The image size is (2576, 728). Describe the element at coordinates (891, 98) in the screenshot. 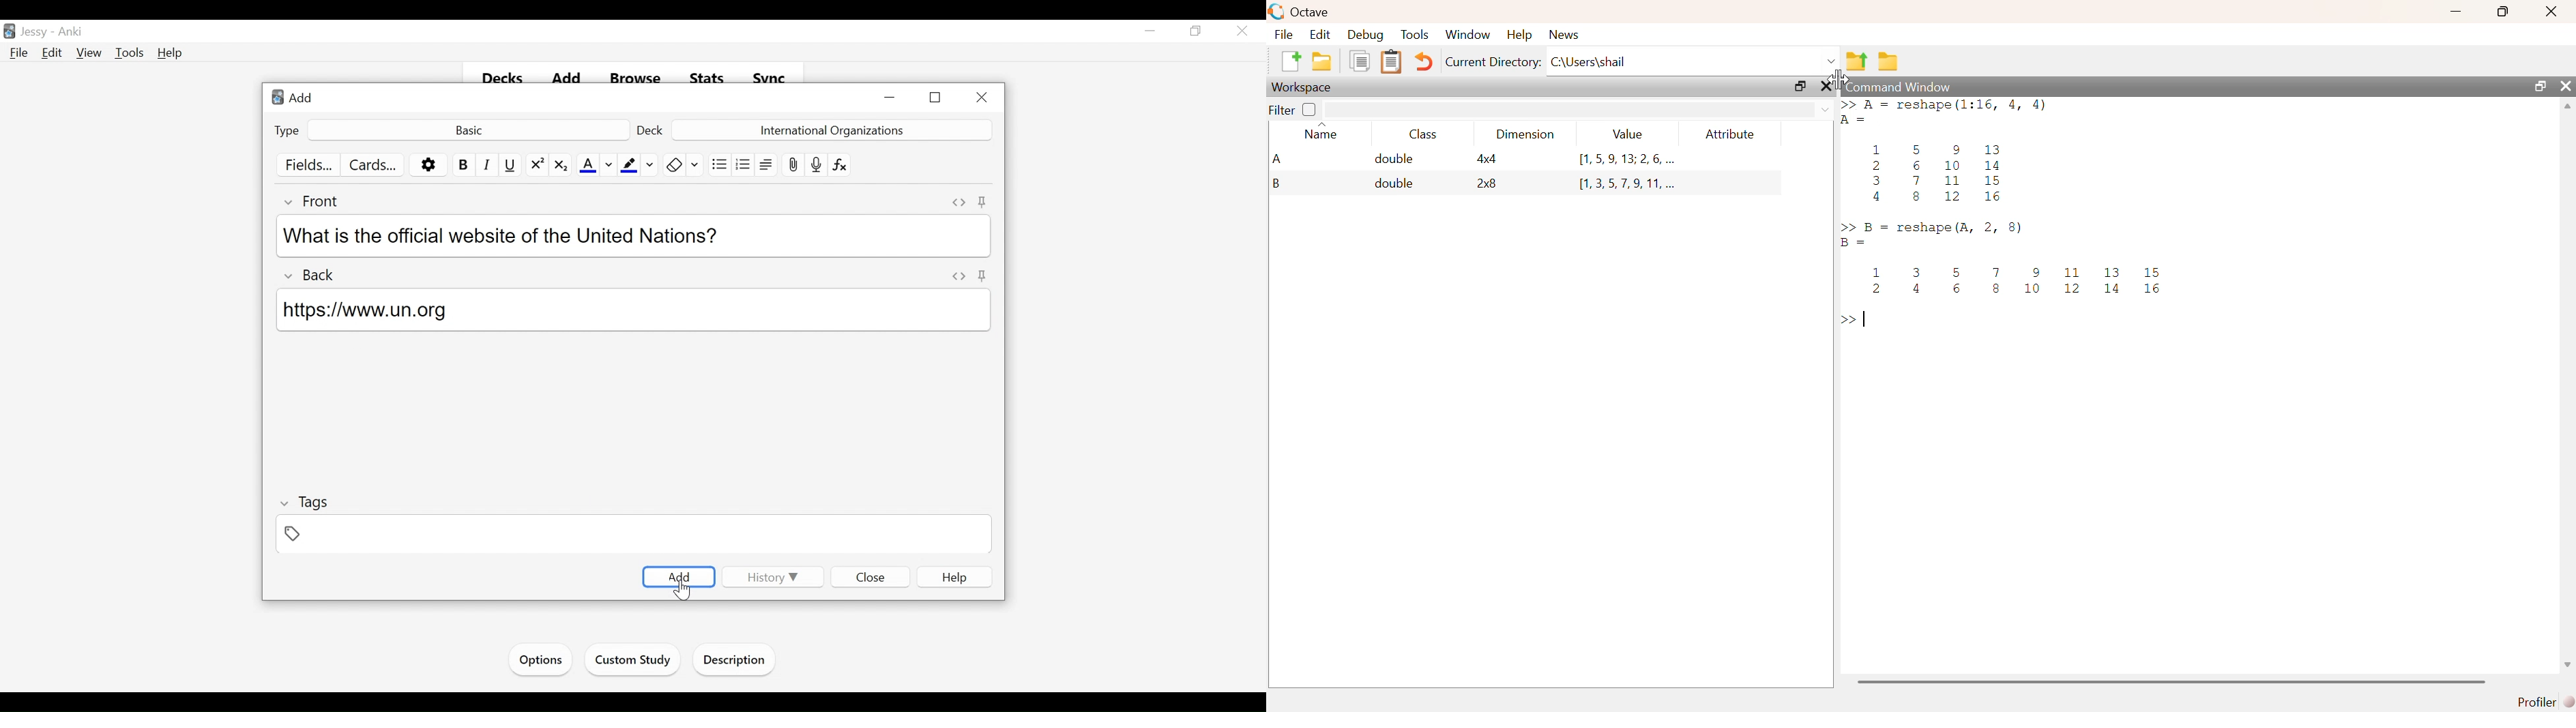

I see `minimize` at that location.